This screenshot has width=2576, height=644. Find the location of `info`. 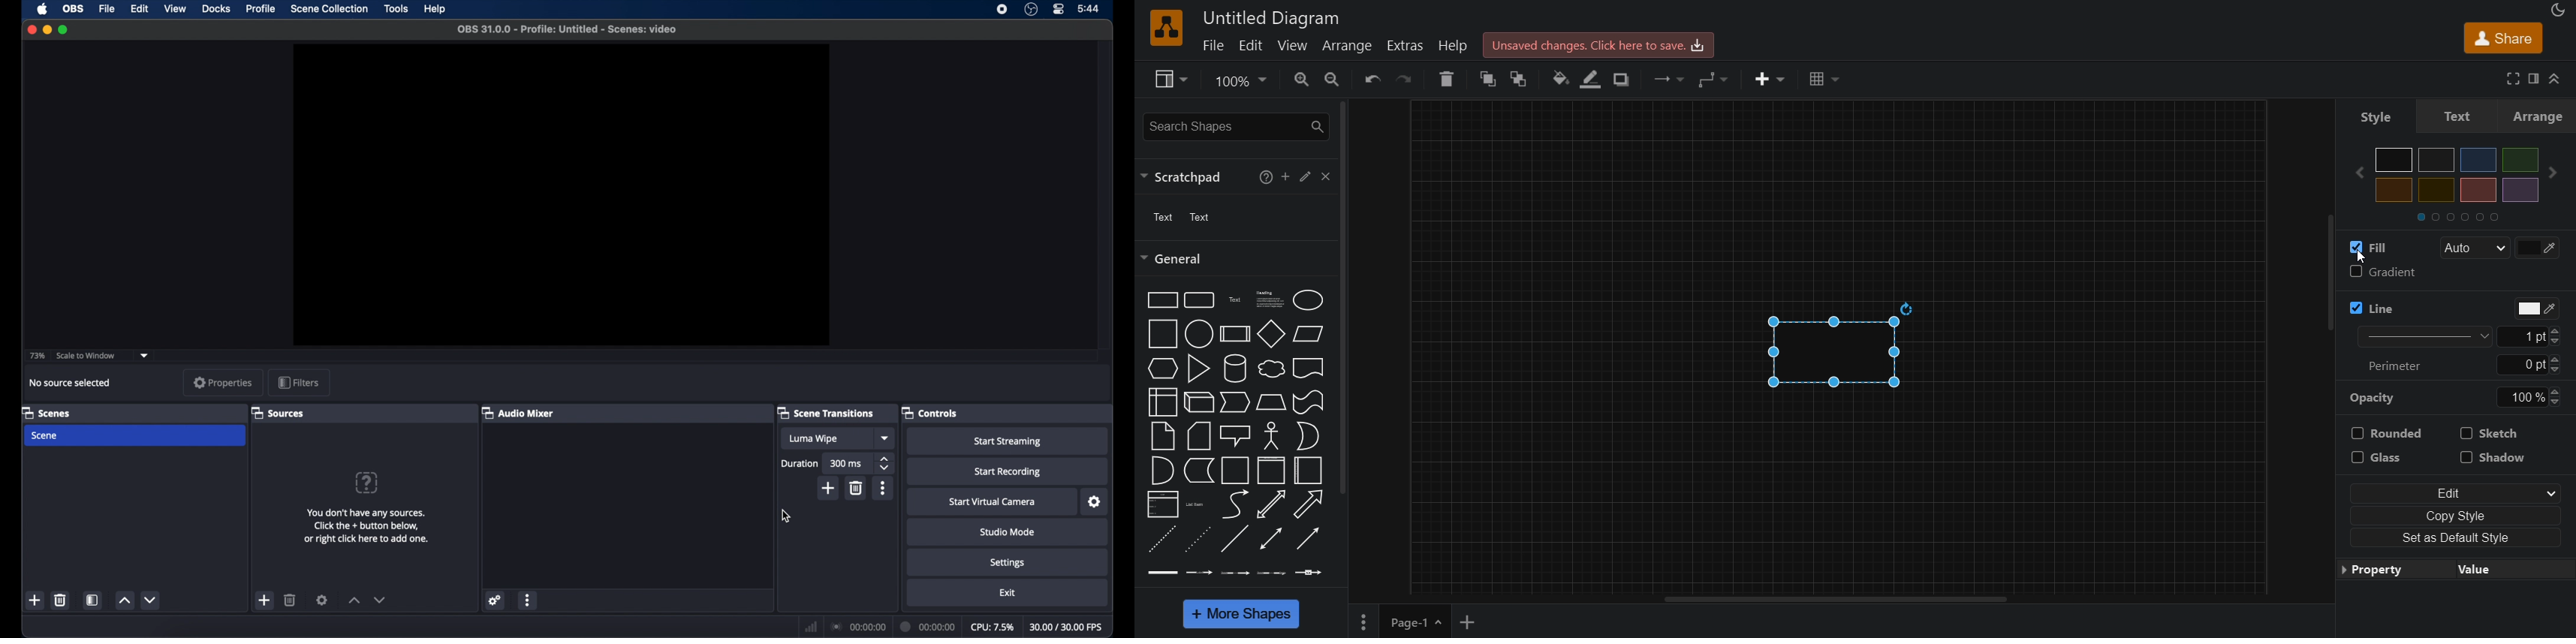

info is located at coordinates (368, 526).